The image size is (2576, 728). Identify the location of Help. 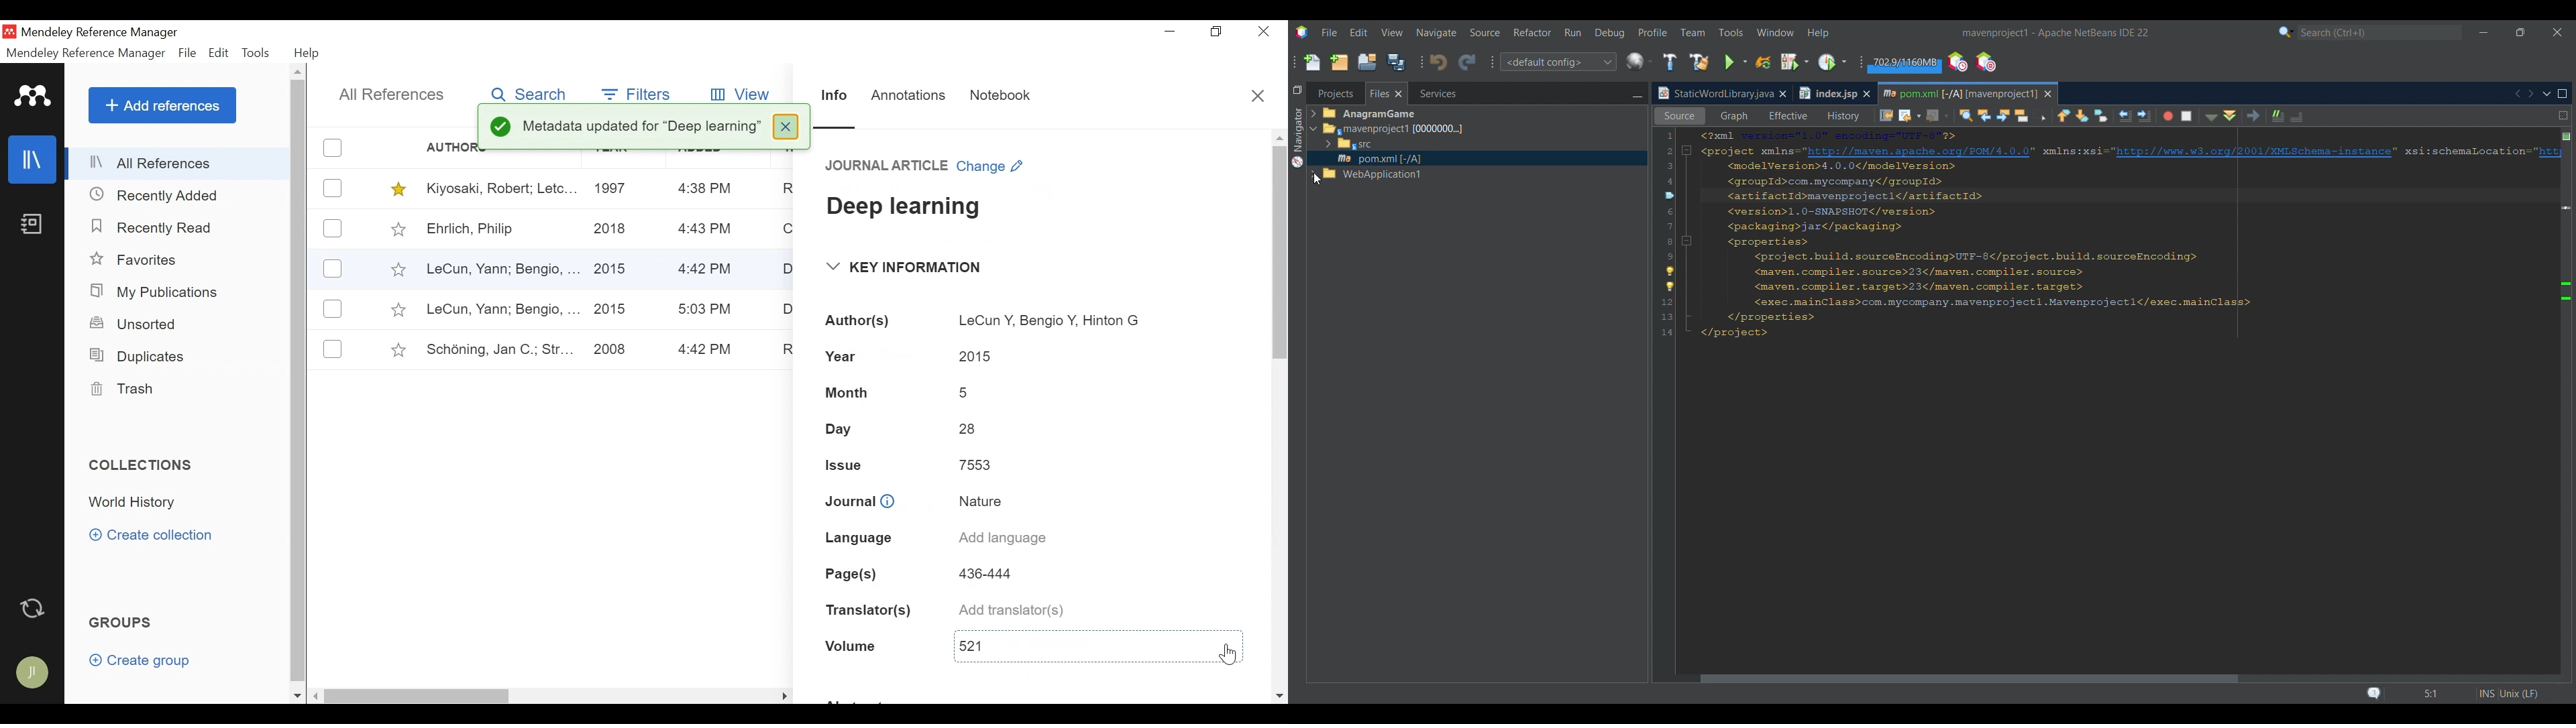
(308, 53).